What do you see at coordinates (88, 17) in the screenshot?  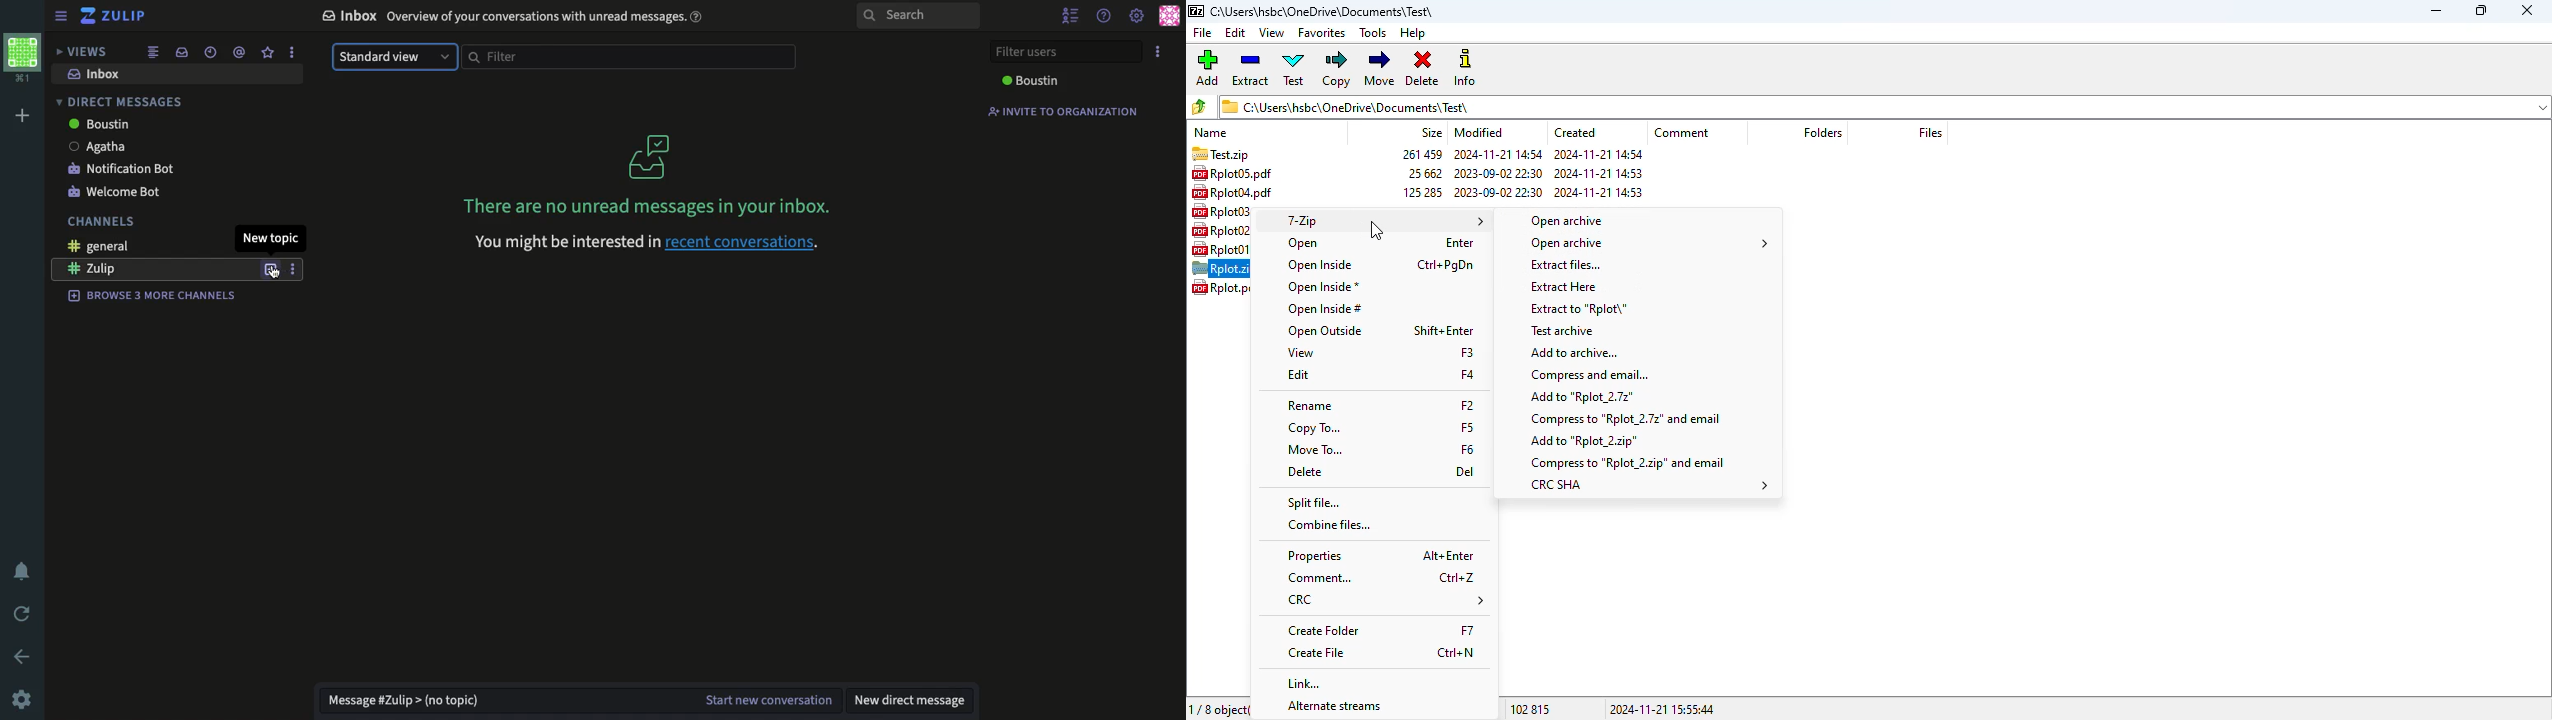 I see `zulip logo` at bounding box center [88, 17].